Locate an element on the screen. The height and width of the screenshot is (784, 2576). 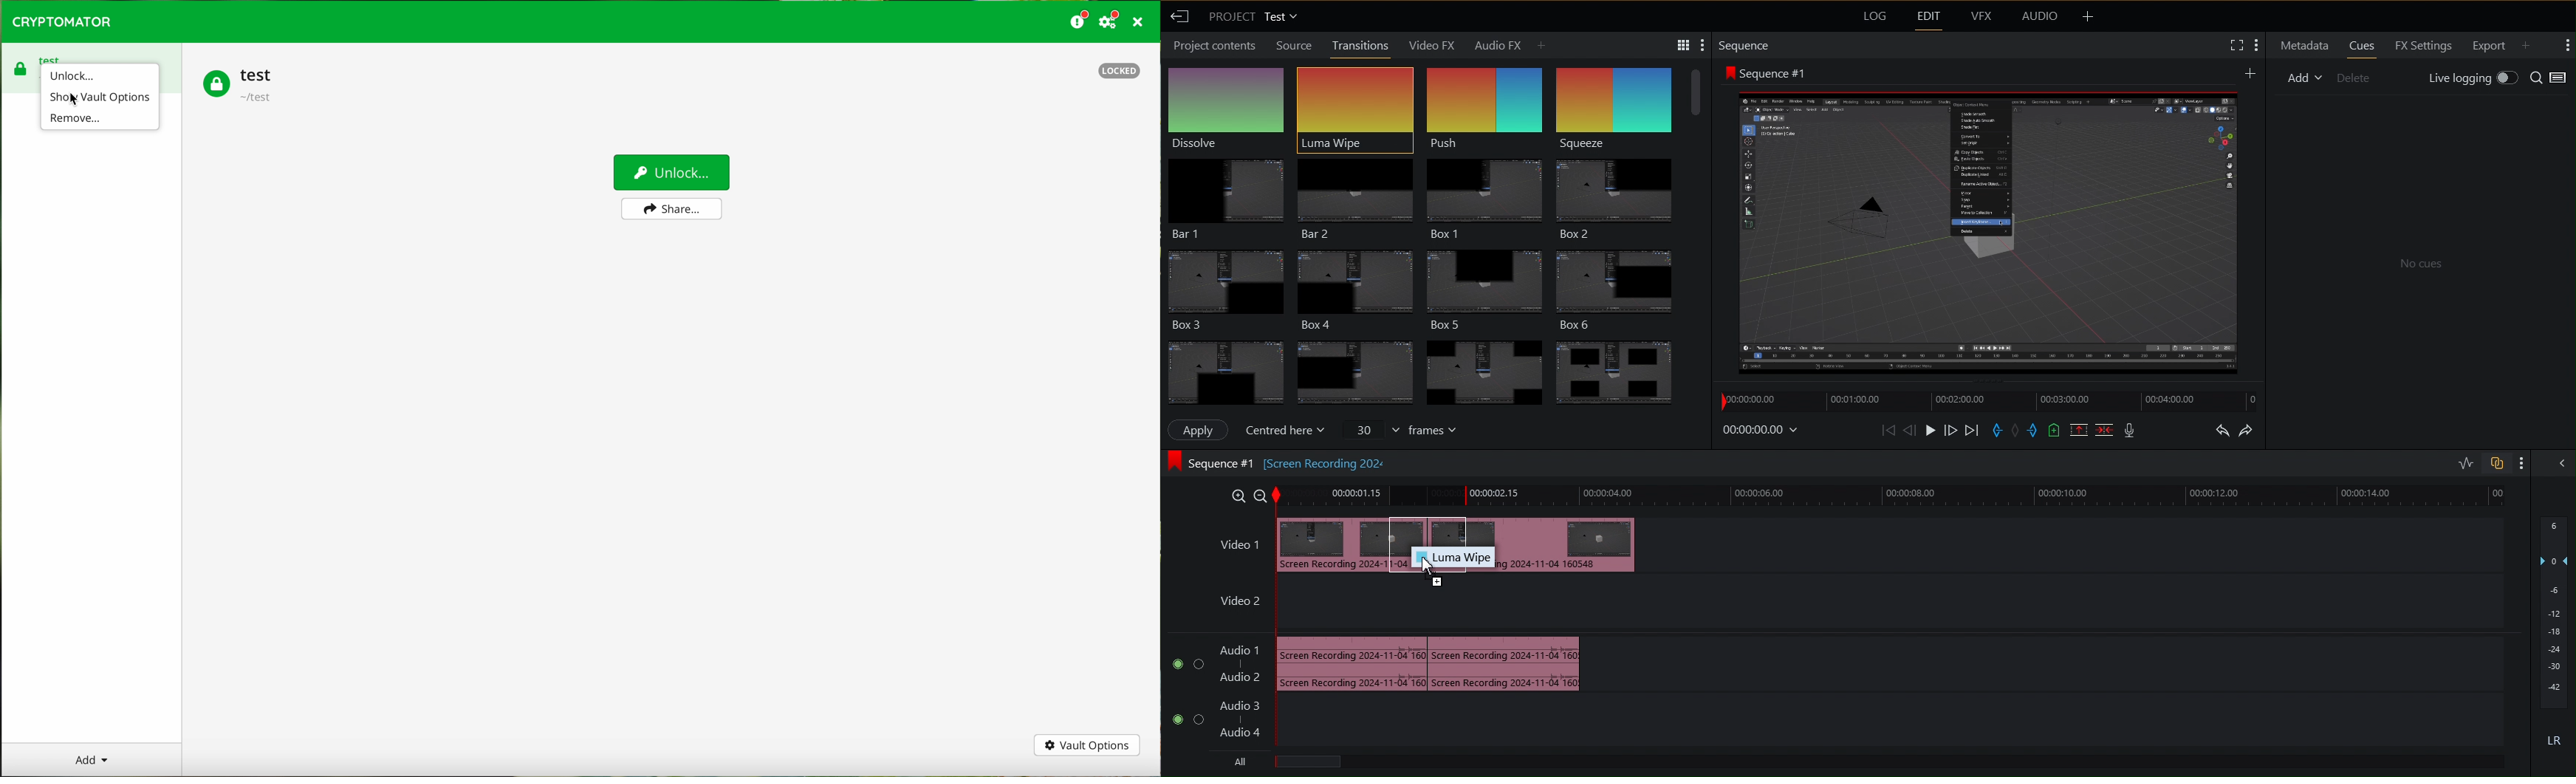
Transitions is located at coordinates (1360, 45).